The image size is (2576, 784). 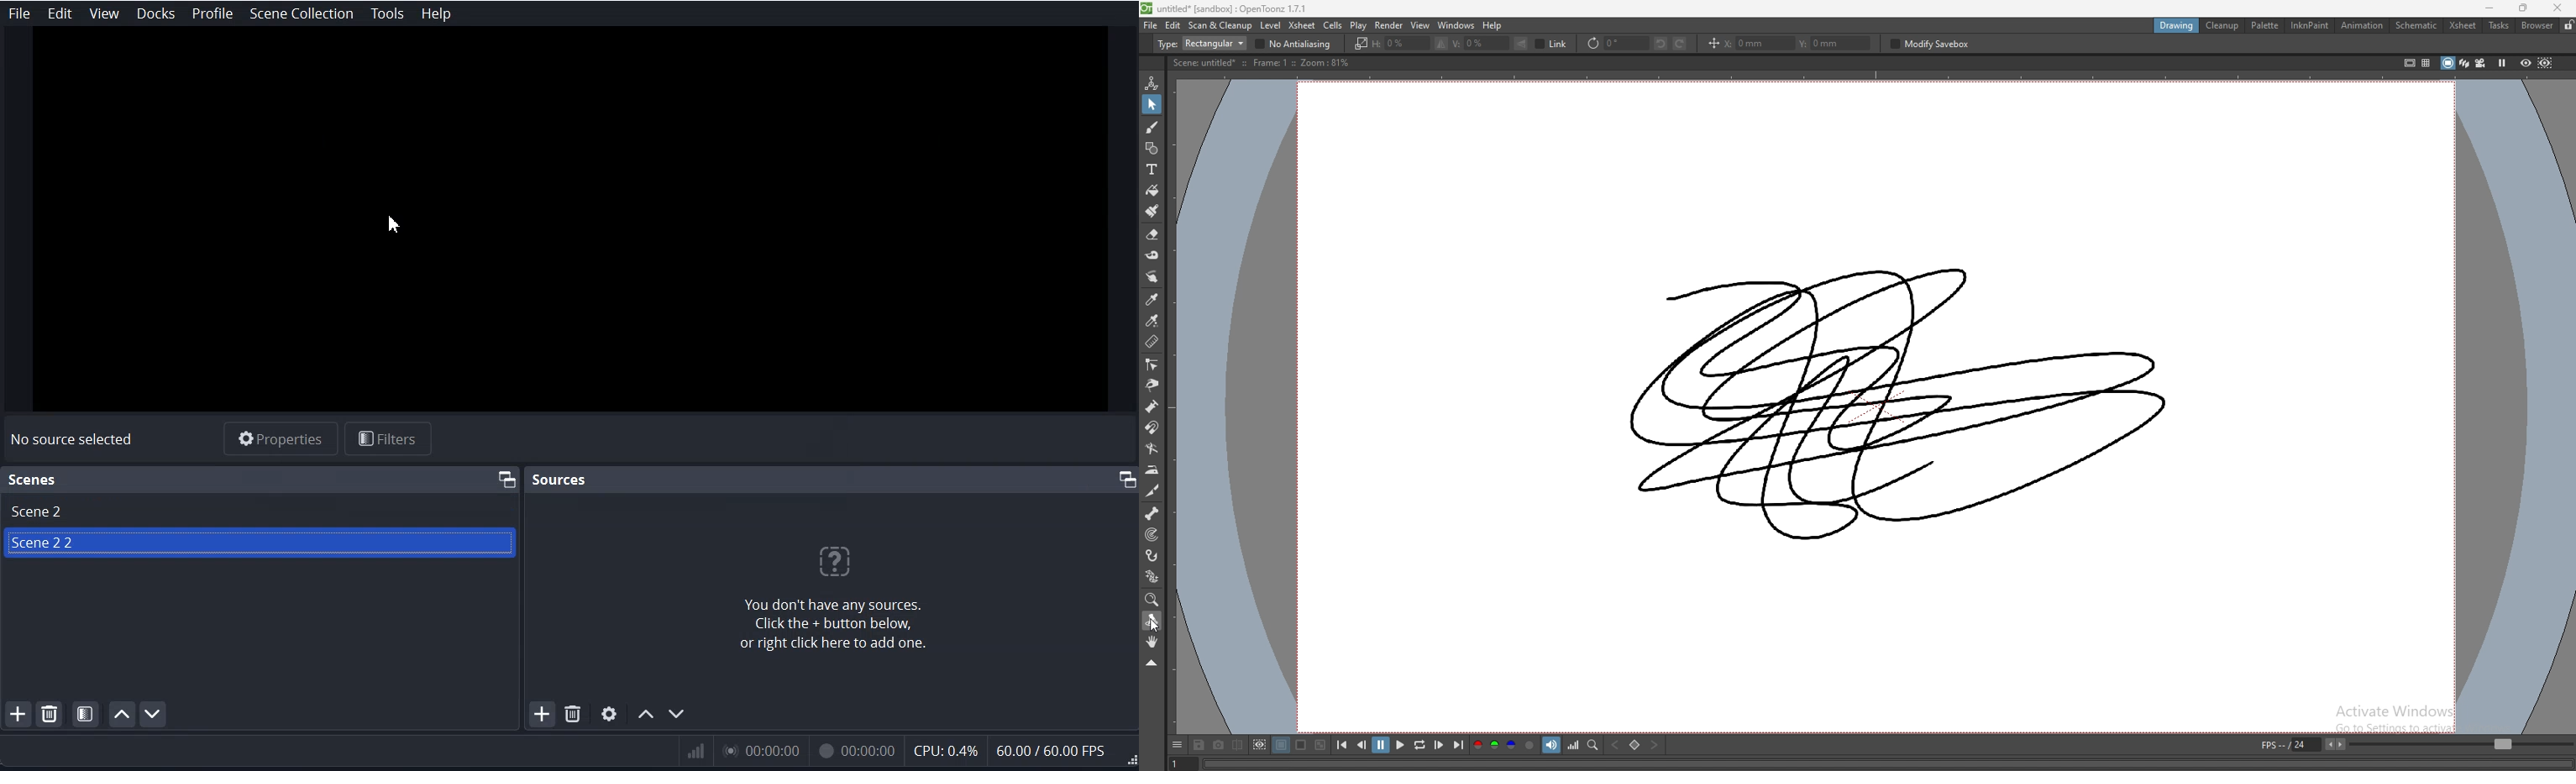 I want to click on Move Source Up, so click(x=647, y=713).